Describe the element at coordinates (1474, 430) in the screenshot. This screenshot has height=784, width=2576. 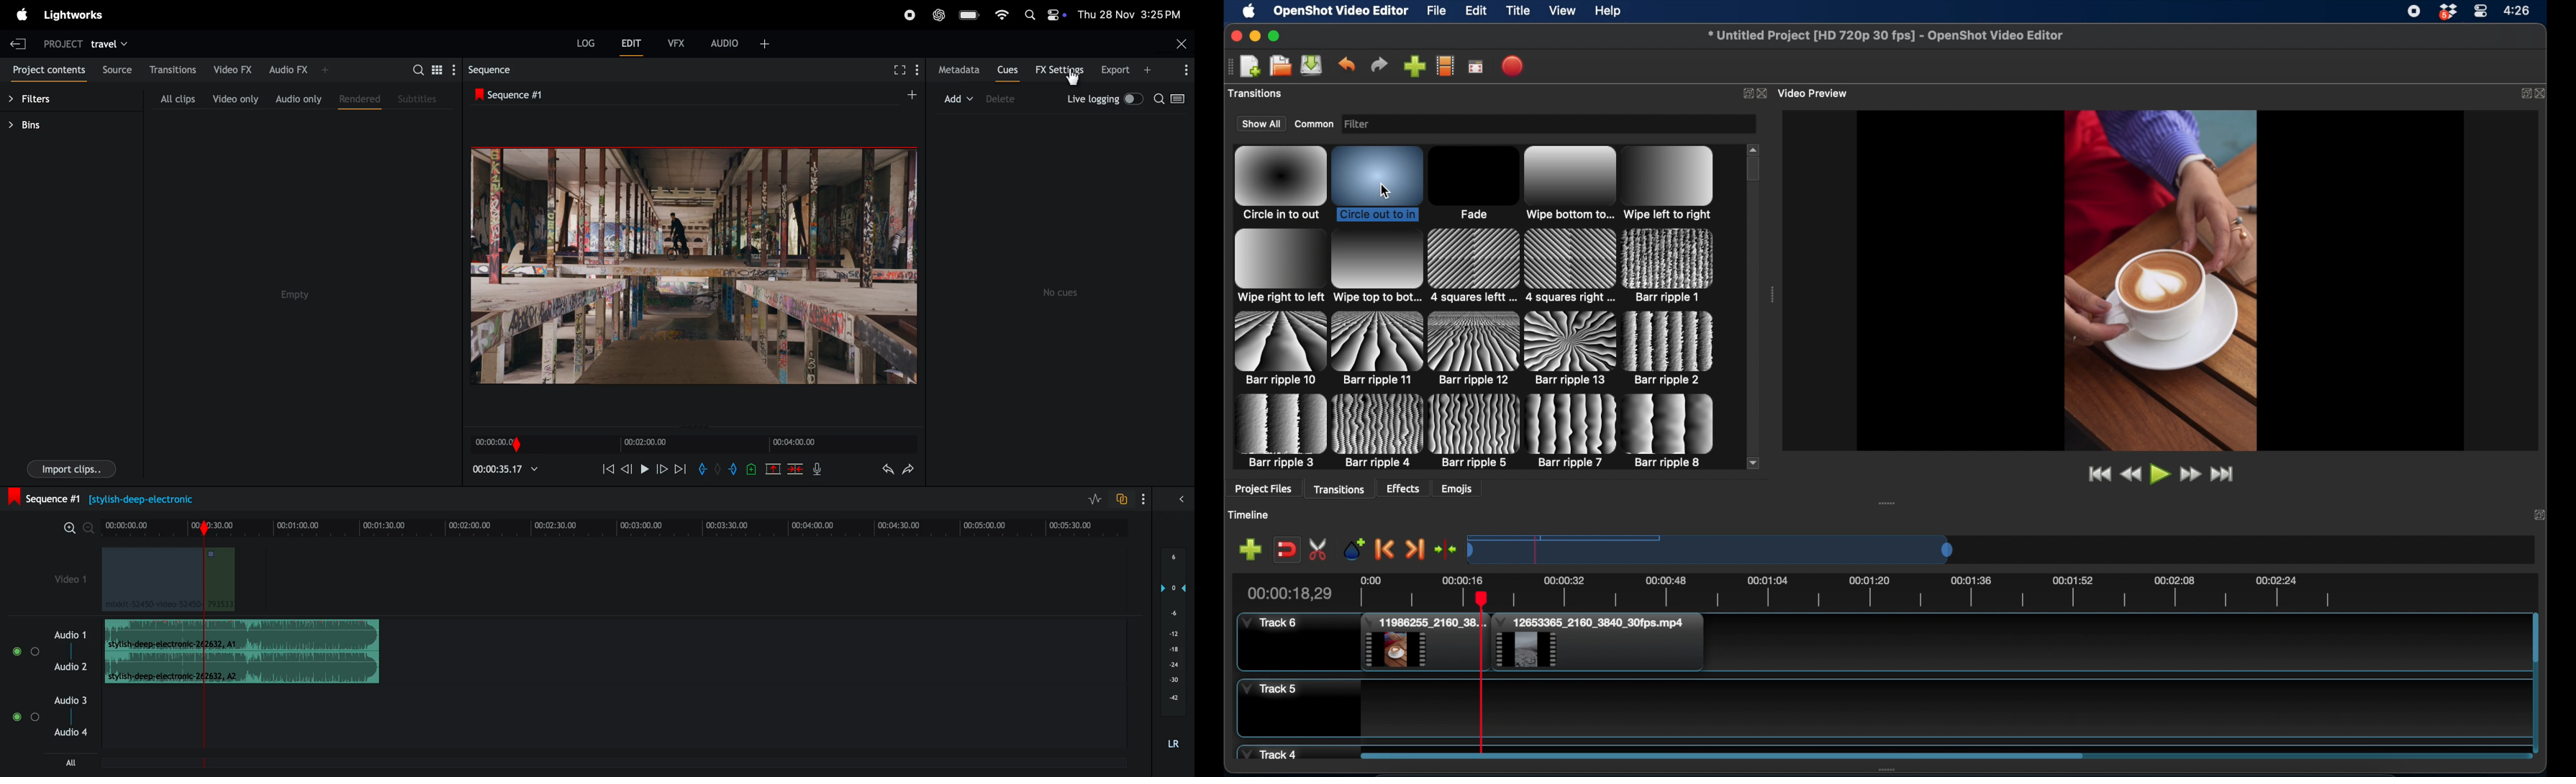
I see `transition` at that location.